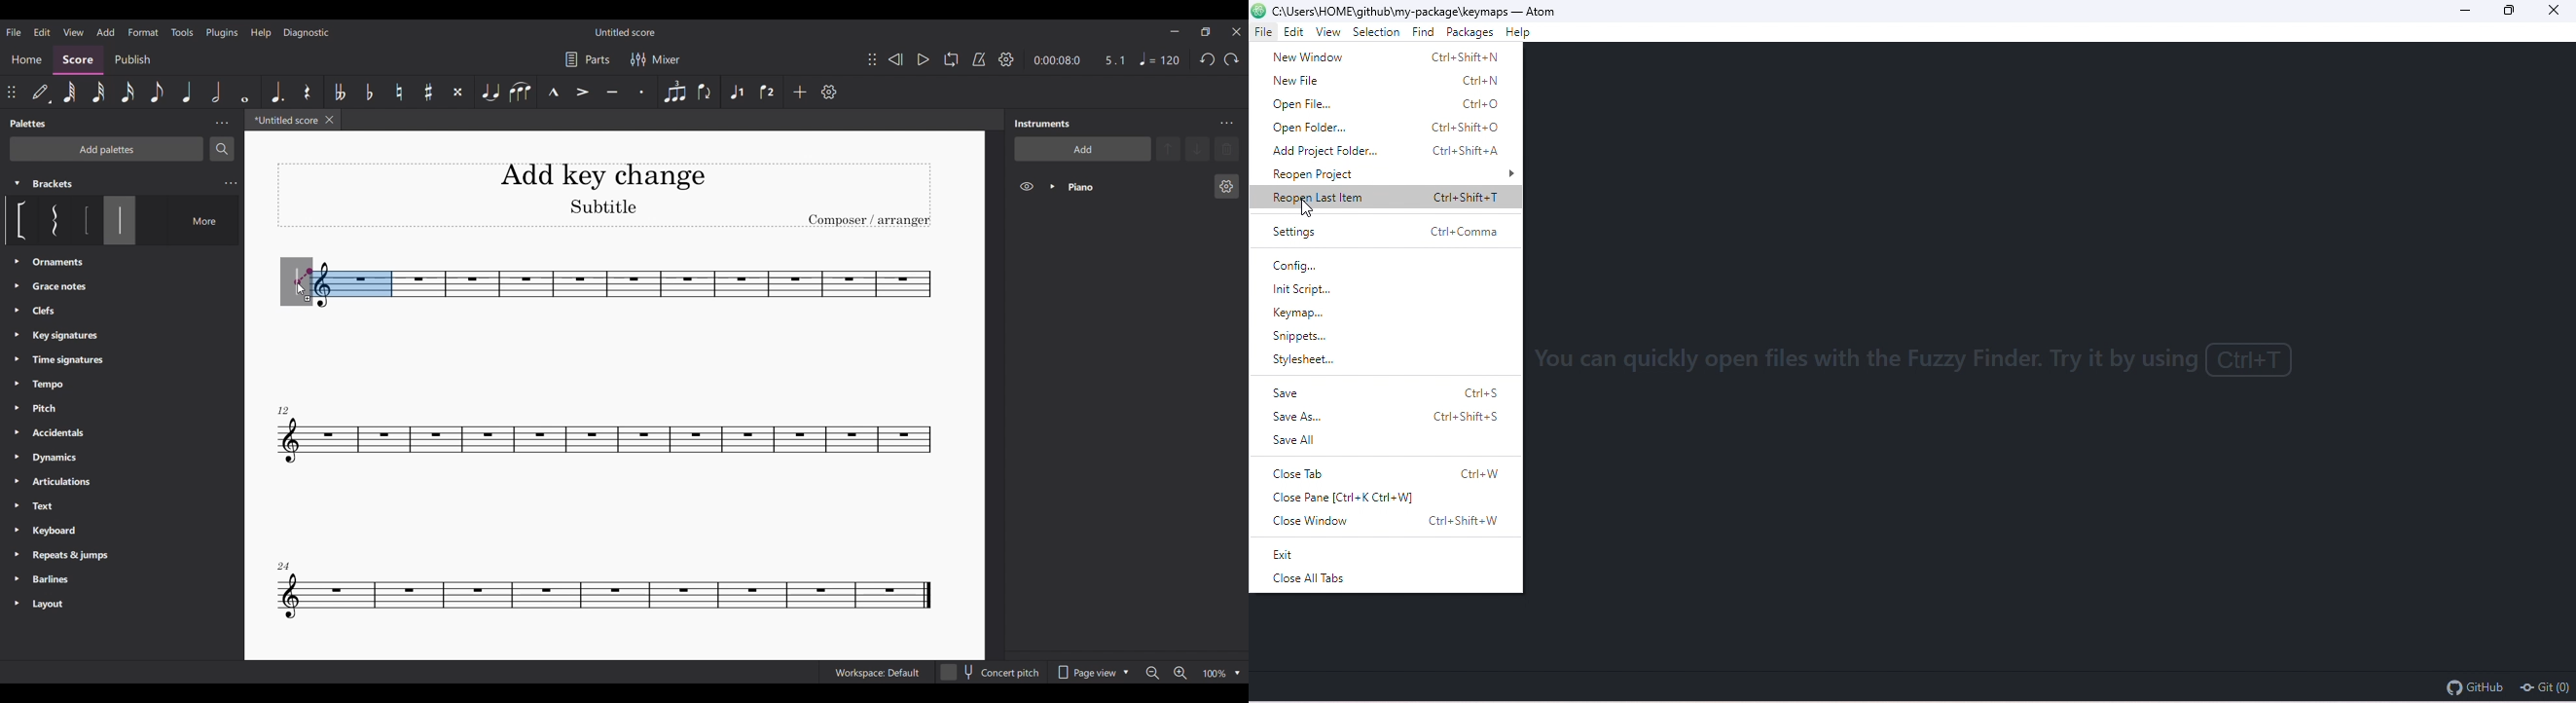 The image size is (2576, 728). What do you see at coordinates (675, 92) in the screenshot?
I see `Tuplet` at bounding box center [675, 92].